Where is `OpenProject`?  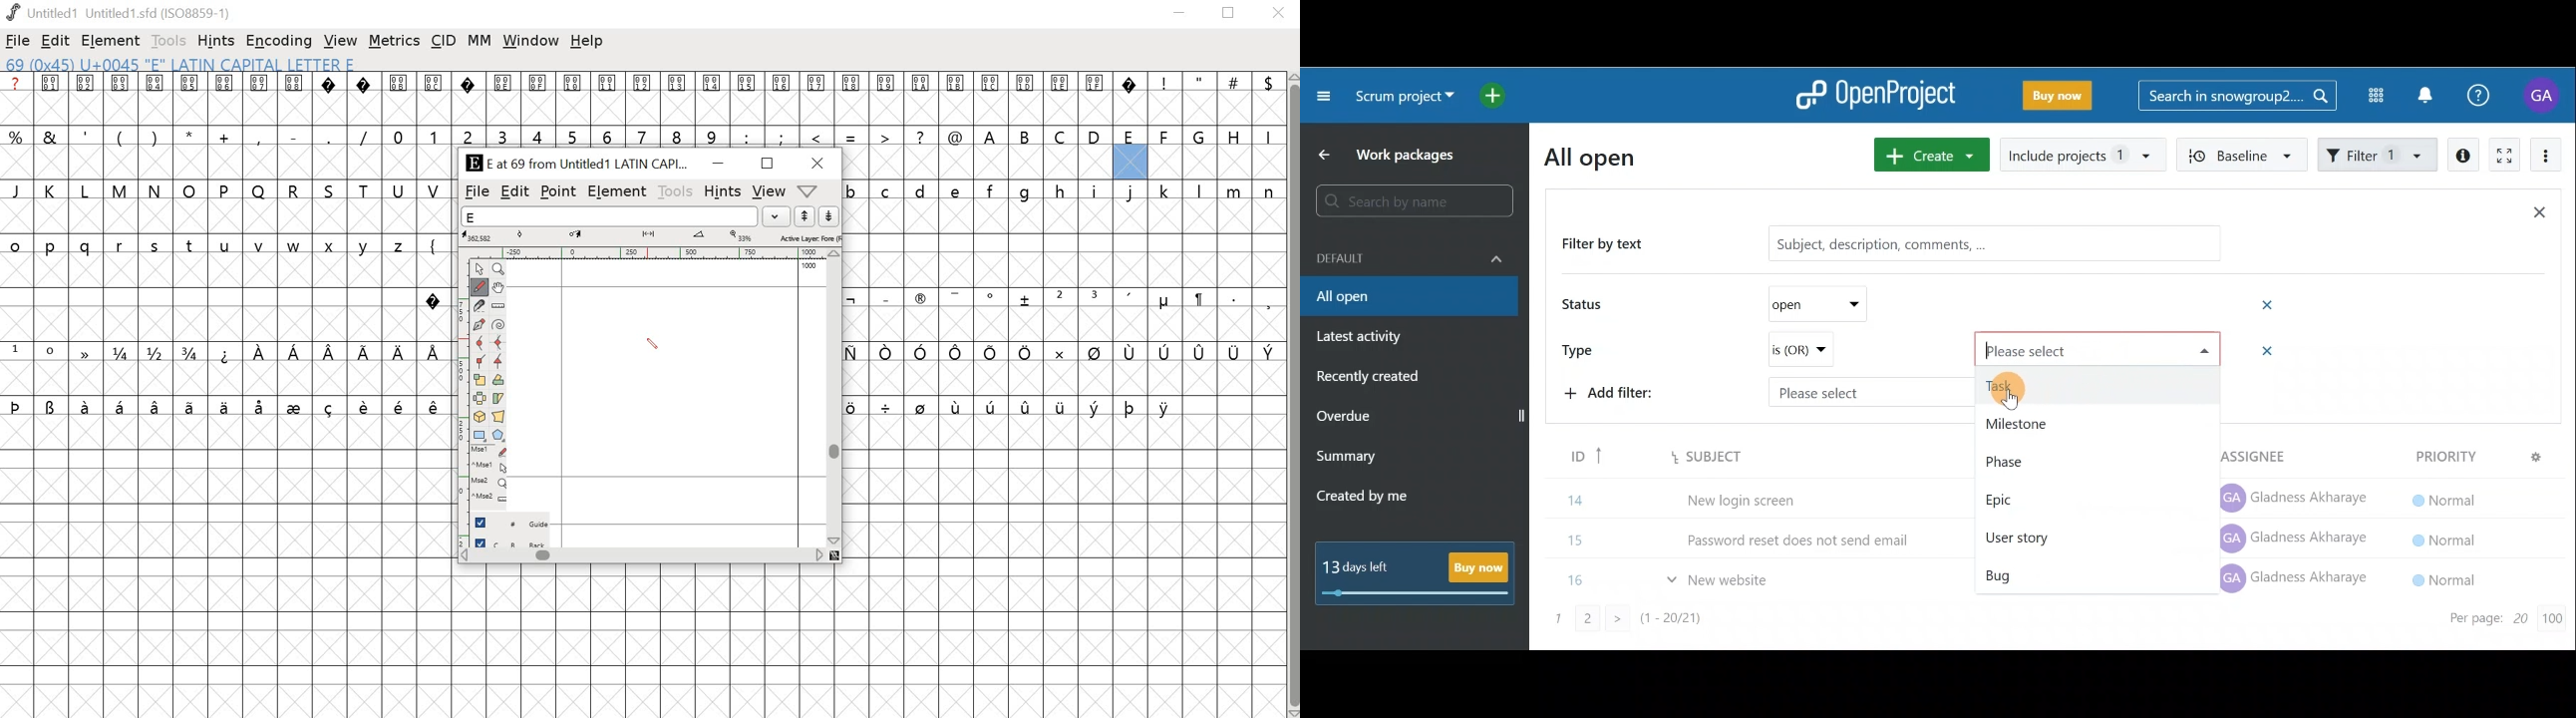 OpenProject is located at coordinates (1875, 97).